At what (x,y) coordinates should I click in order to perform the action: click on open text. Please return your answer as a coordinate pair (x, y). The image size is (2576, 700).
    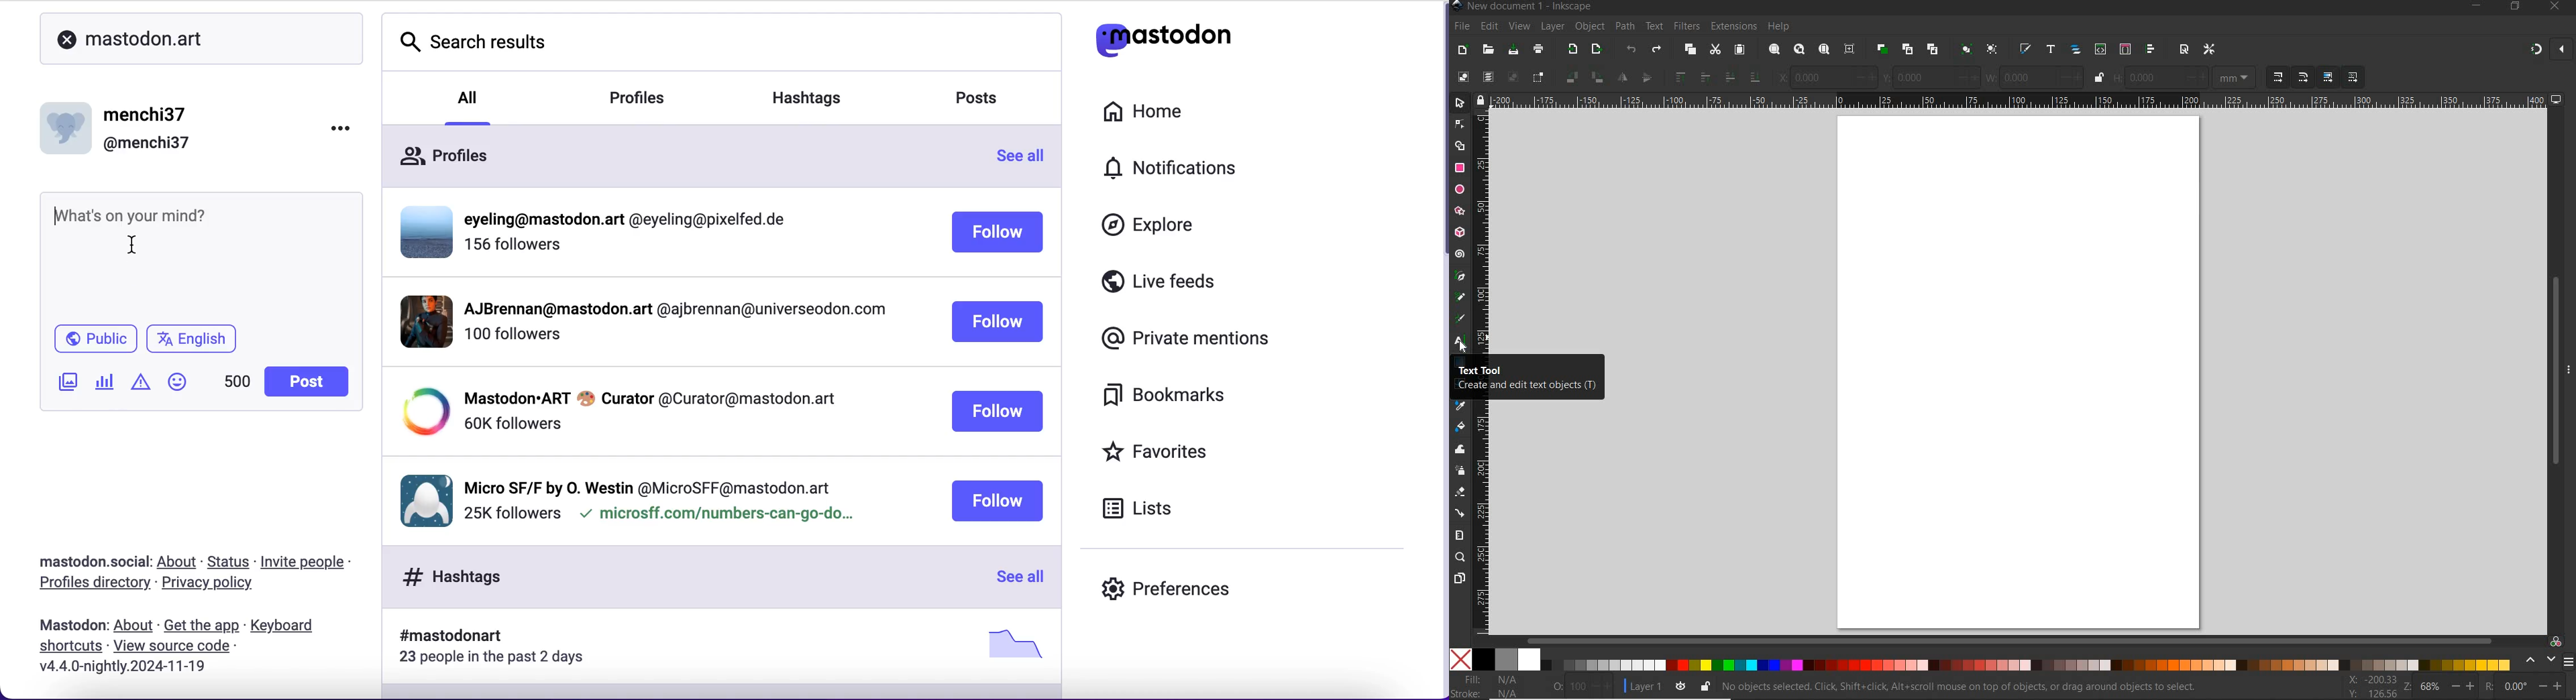
    Looking at the image, I should click on (2050, 48).